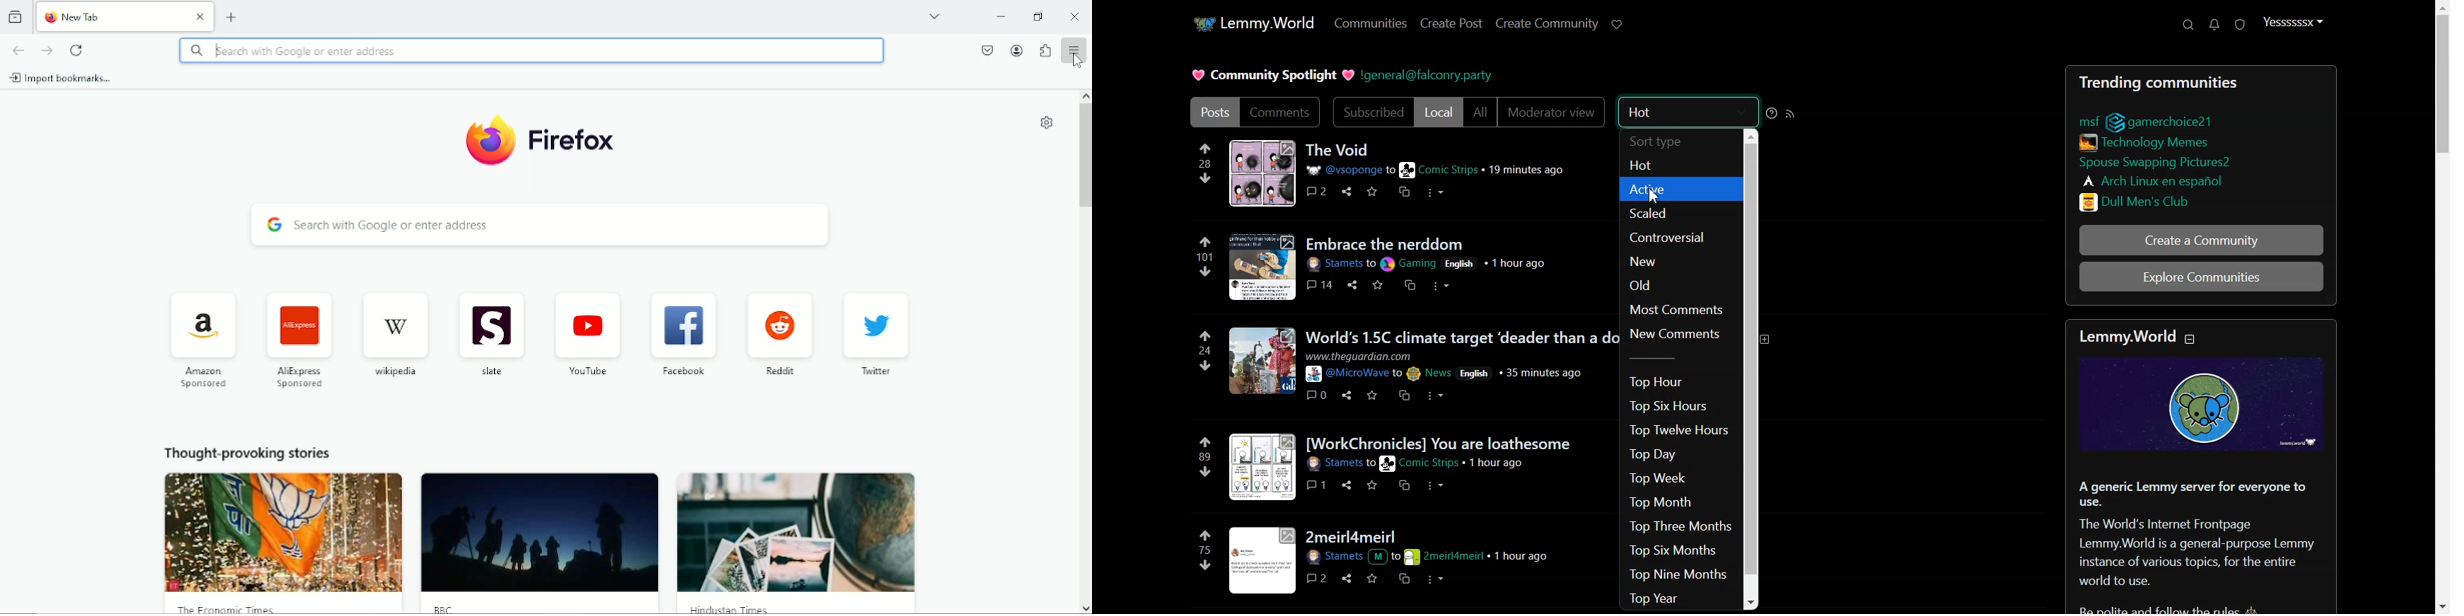 The height and width of the screenshot is (616, 2464). I want to click on Posts, so click(1212, 112).